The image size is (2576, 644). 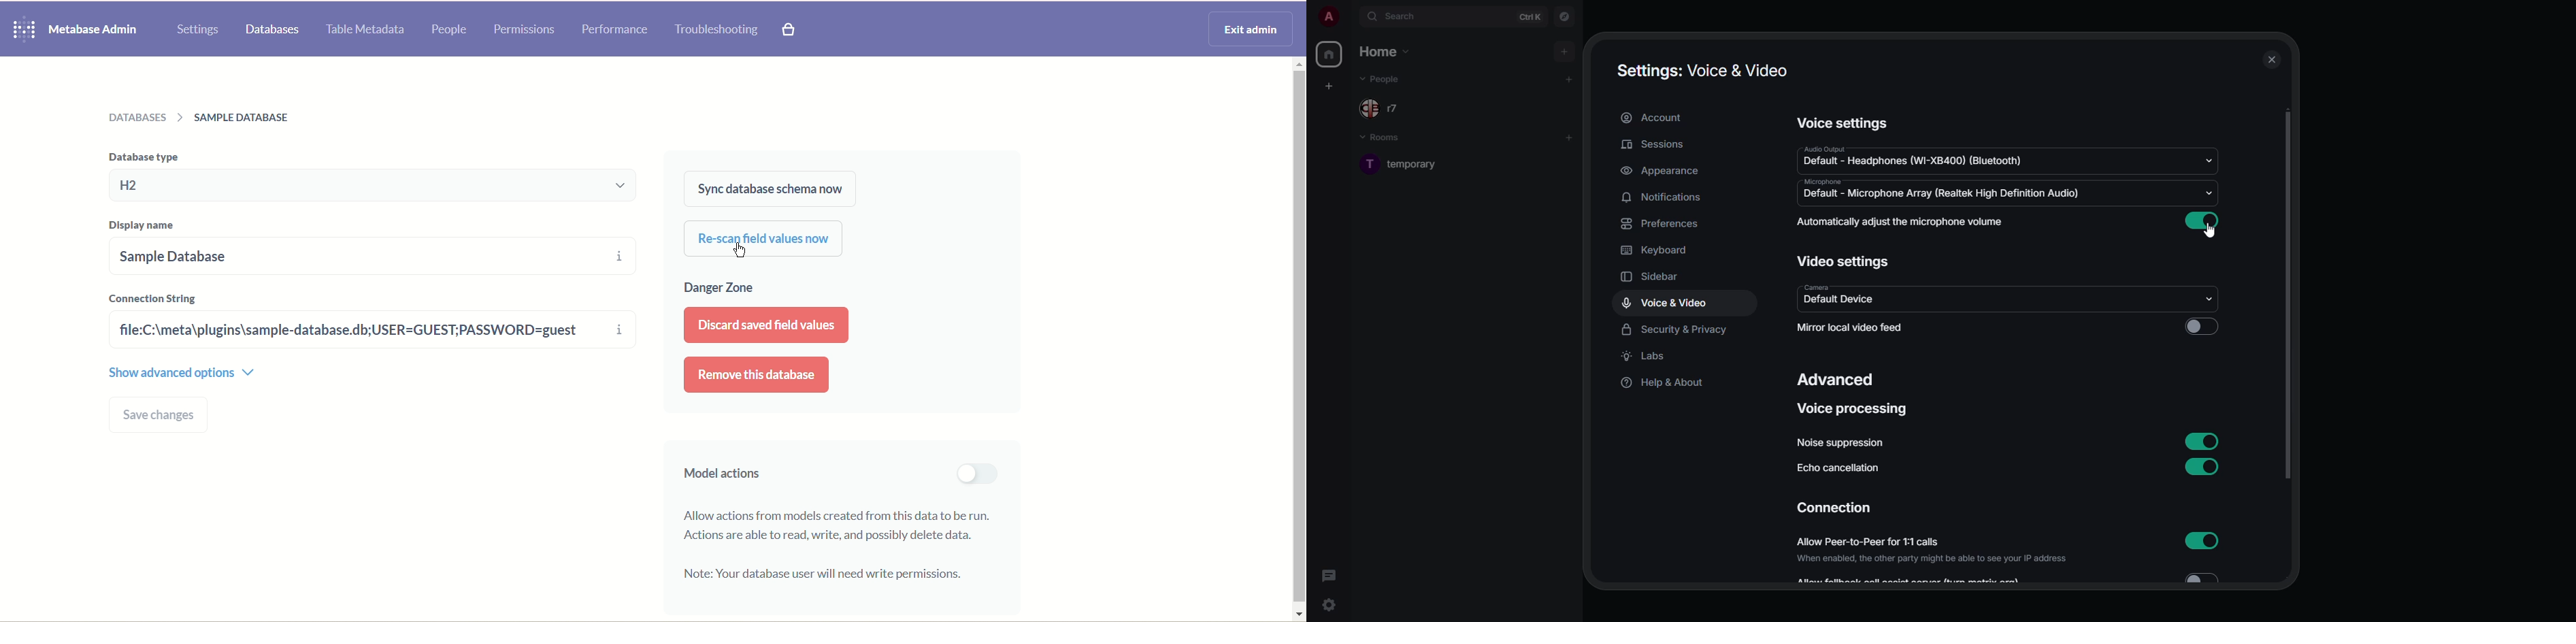 What do you see at coordinates (1657, 144) in the screenshot?
I see `sessions` at bounding box center [1657, 144].